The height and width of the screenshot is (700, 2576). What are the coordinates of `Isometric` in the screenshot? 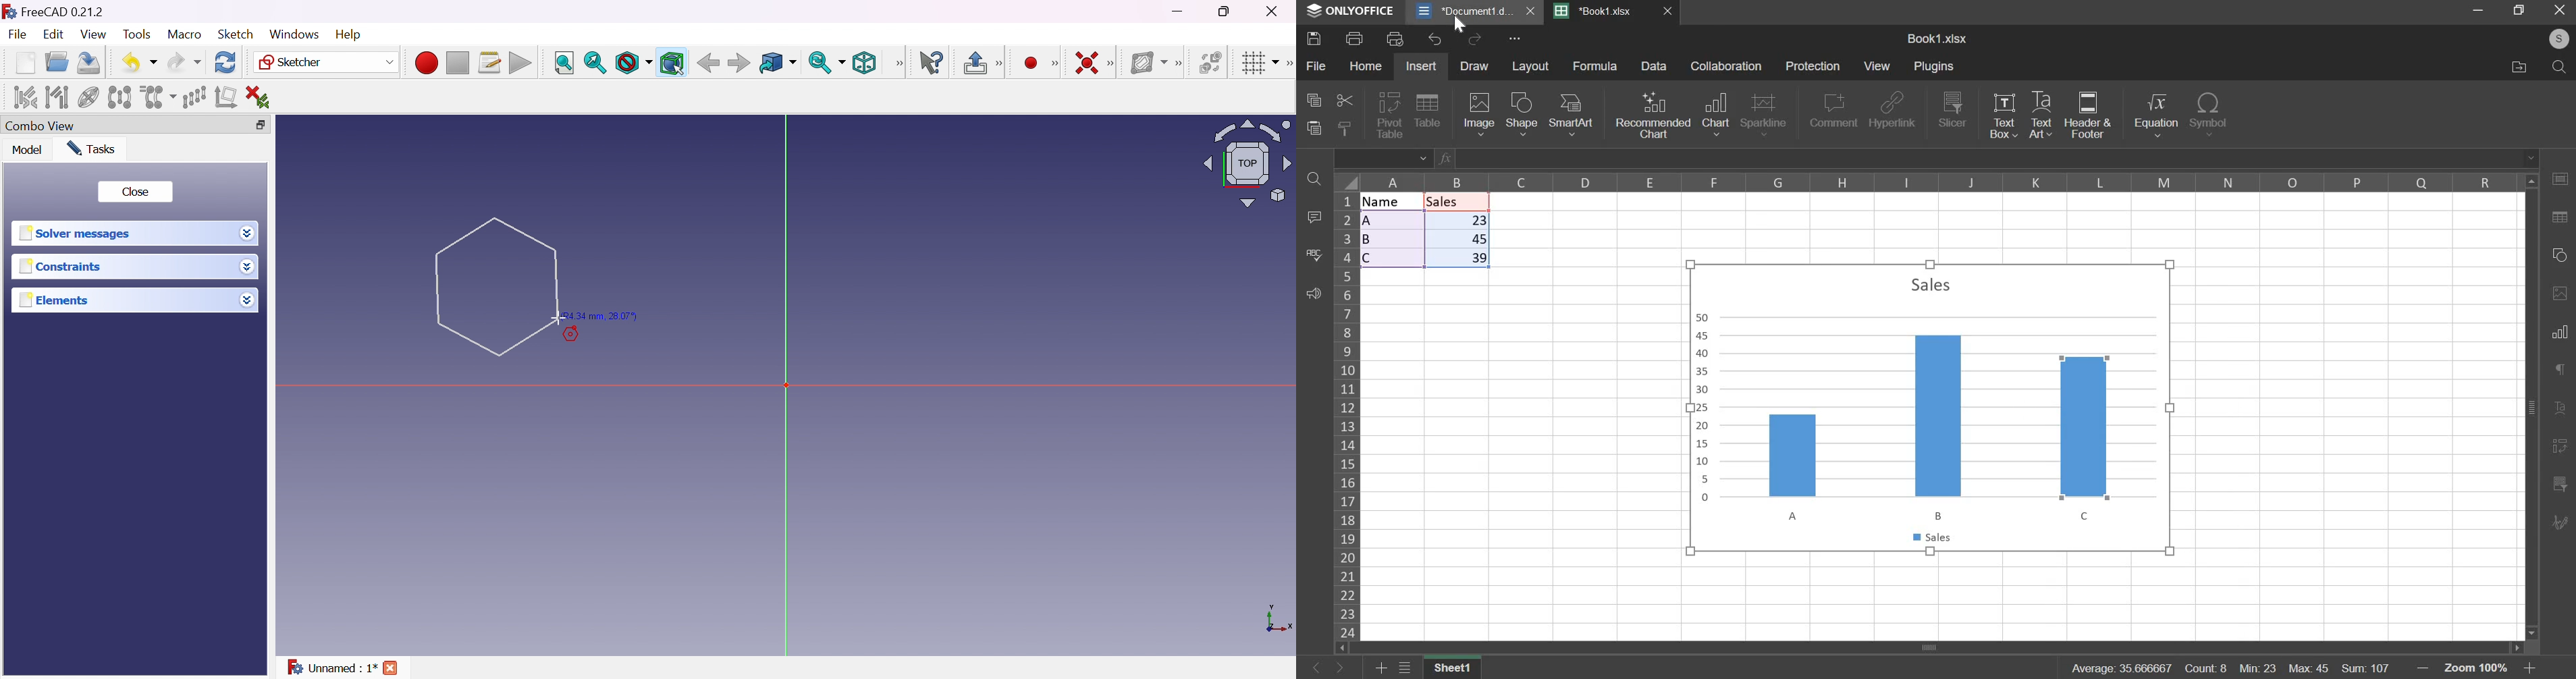 It's located at (864, 62).